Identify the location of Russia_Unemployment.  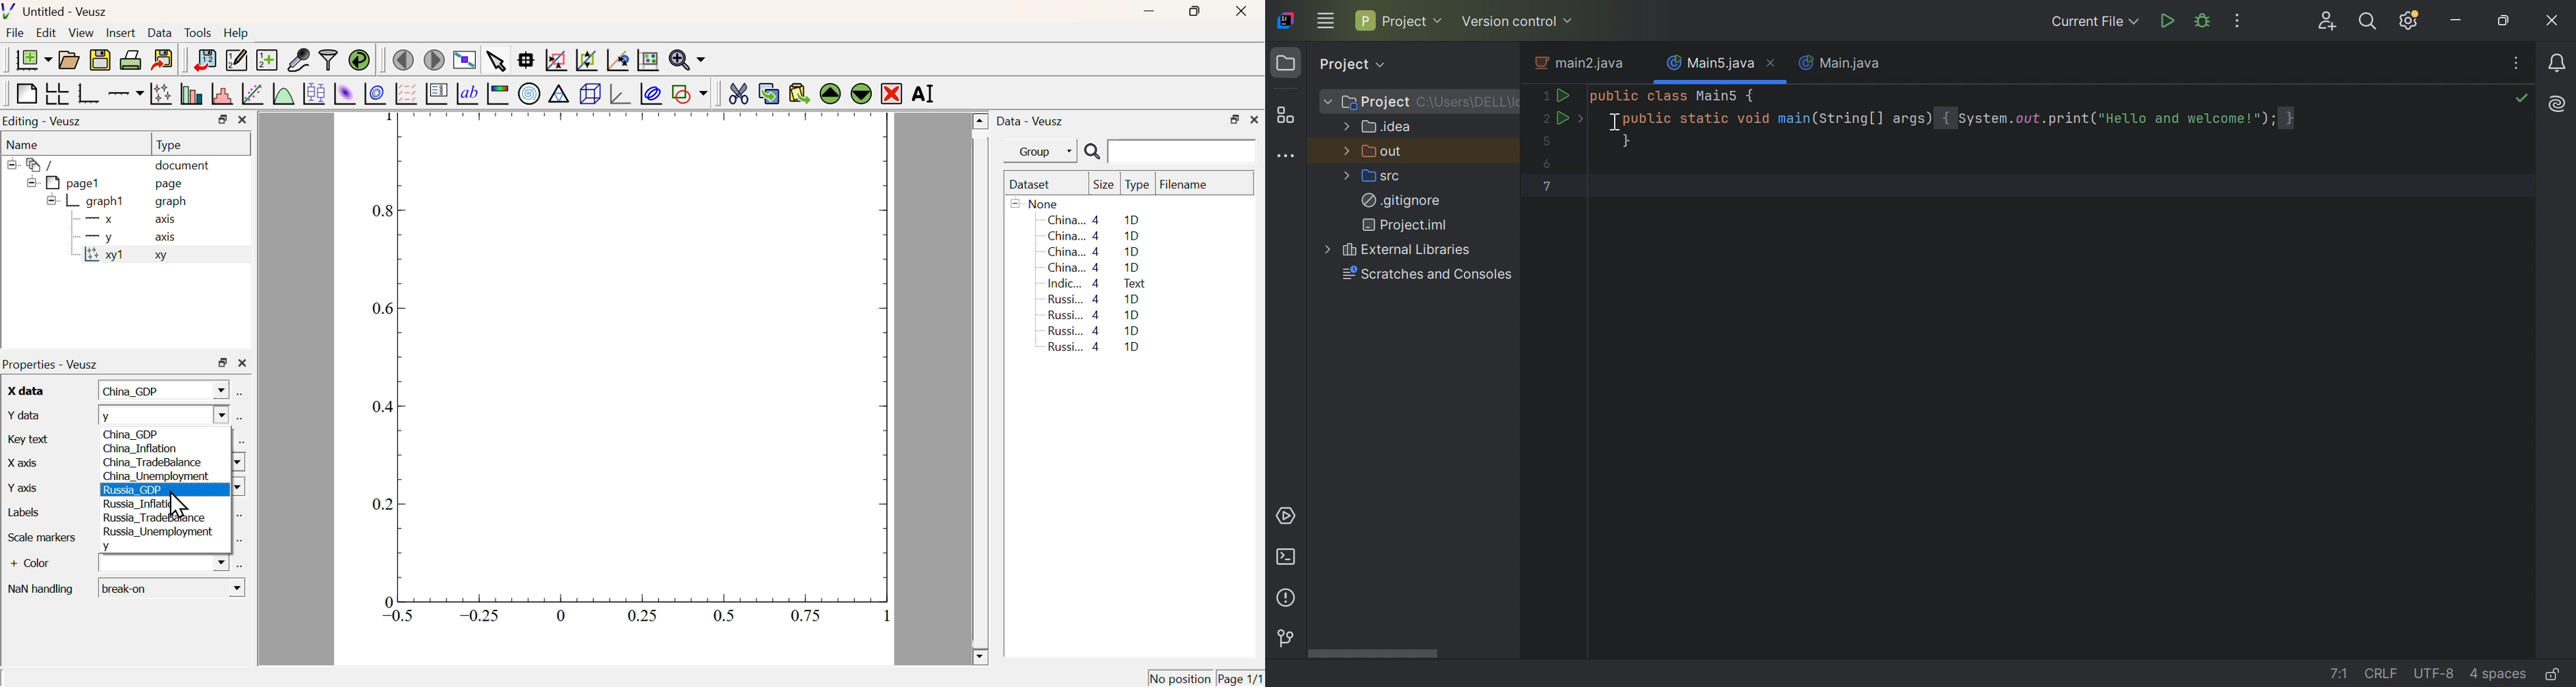
(158, 533).